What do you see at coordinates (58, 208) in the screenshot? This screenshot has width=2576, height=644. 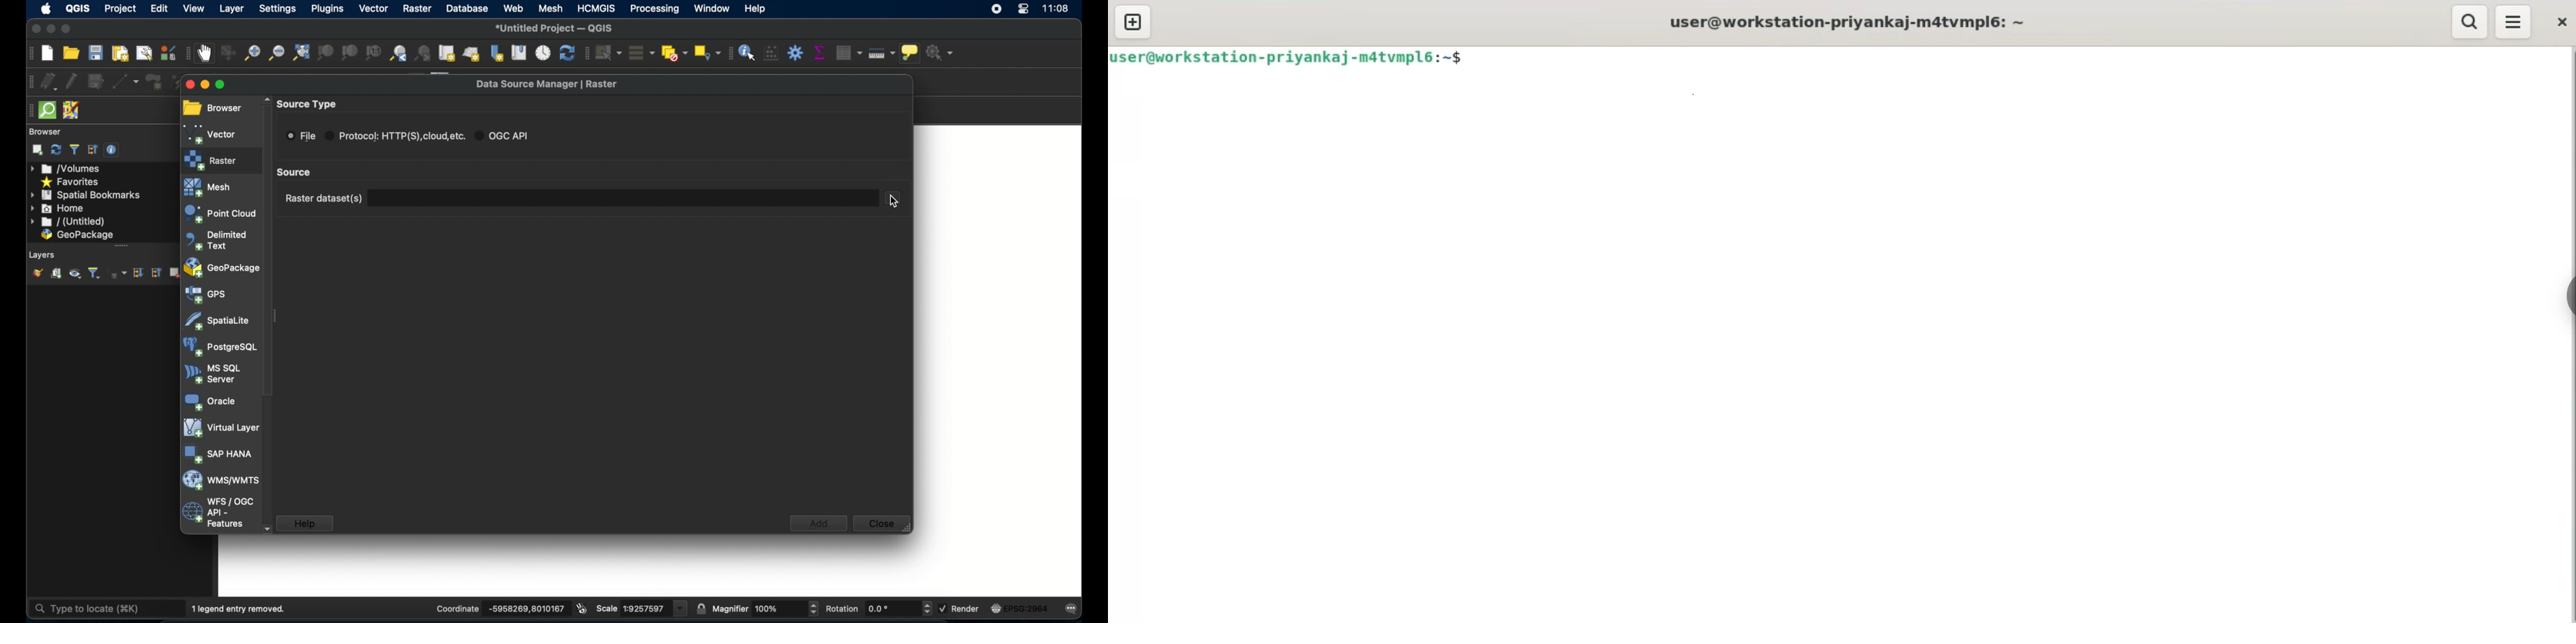 I see `home` at bounding box center [58, 208].